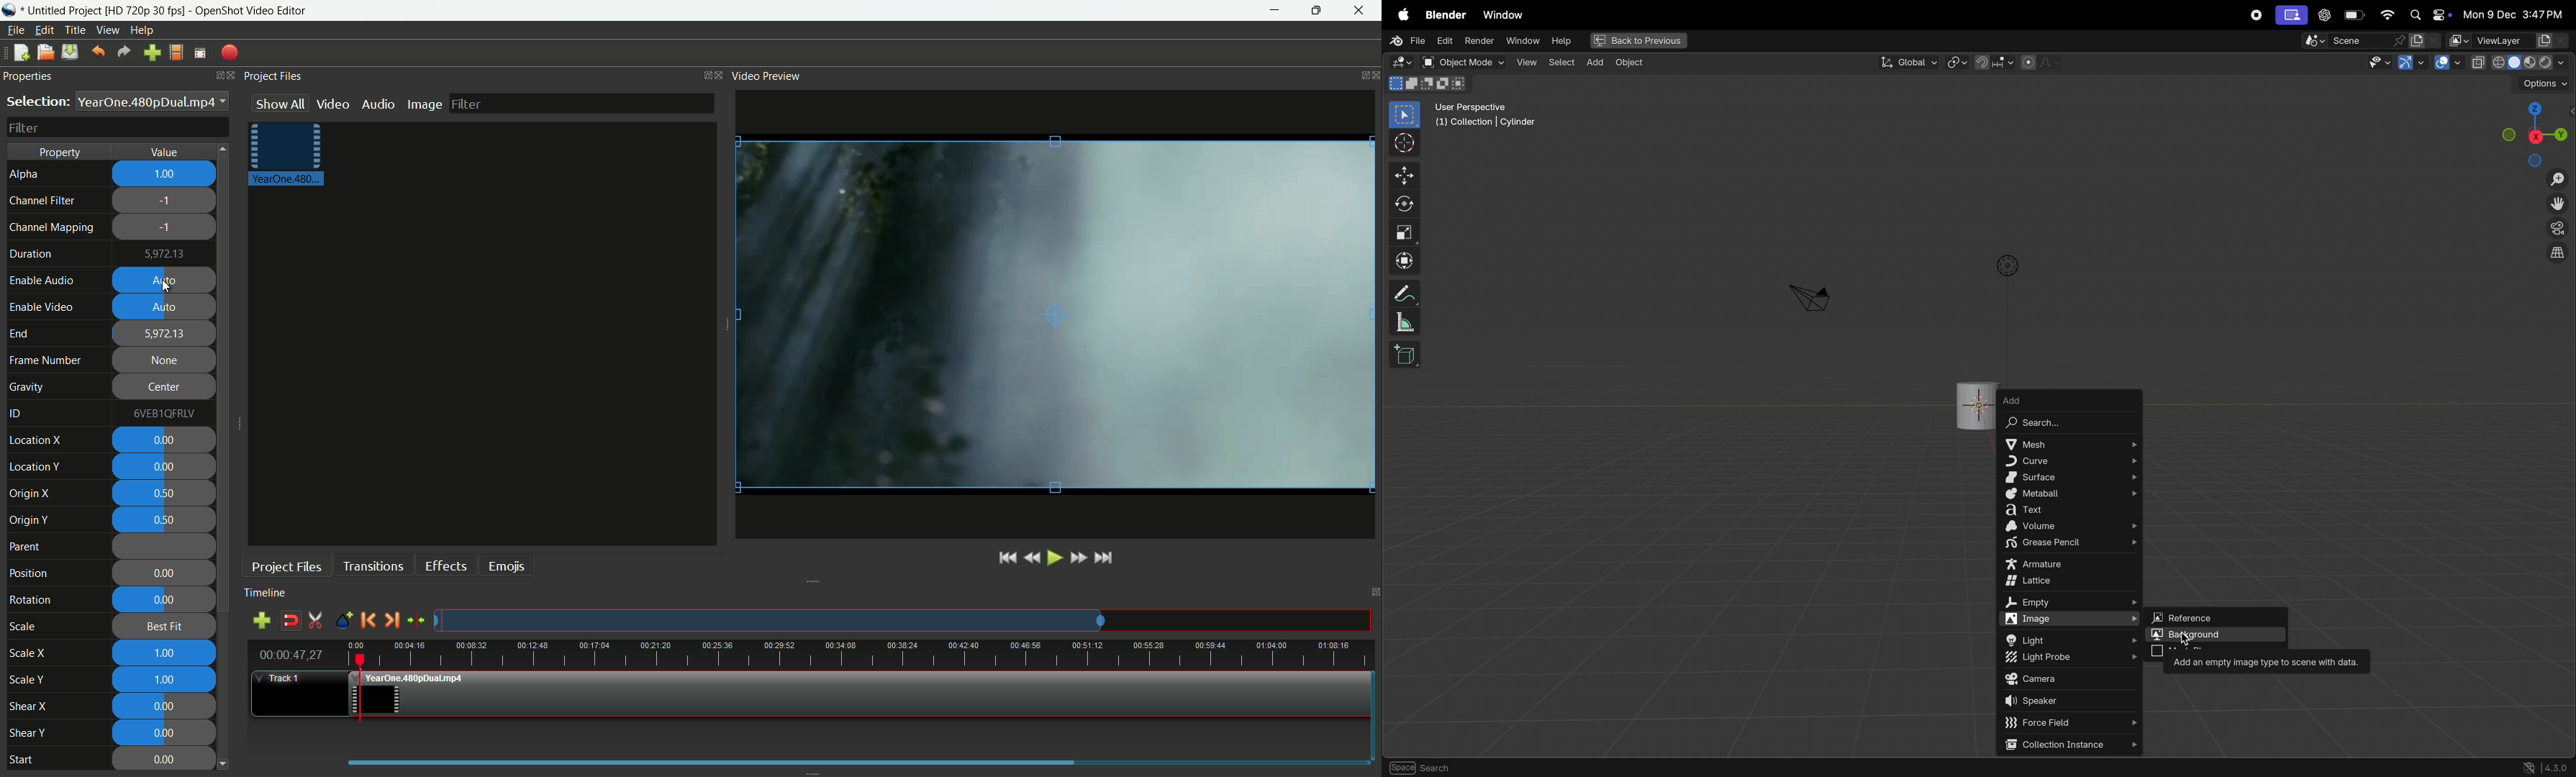 This screenshot has width=2576, height=784. Describe the element at coordinates (2071, 544) in the screenshot. I see `green pencil` at that location.